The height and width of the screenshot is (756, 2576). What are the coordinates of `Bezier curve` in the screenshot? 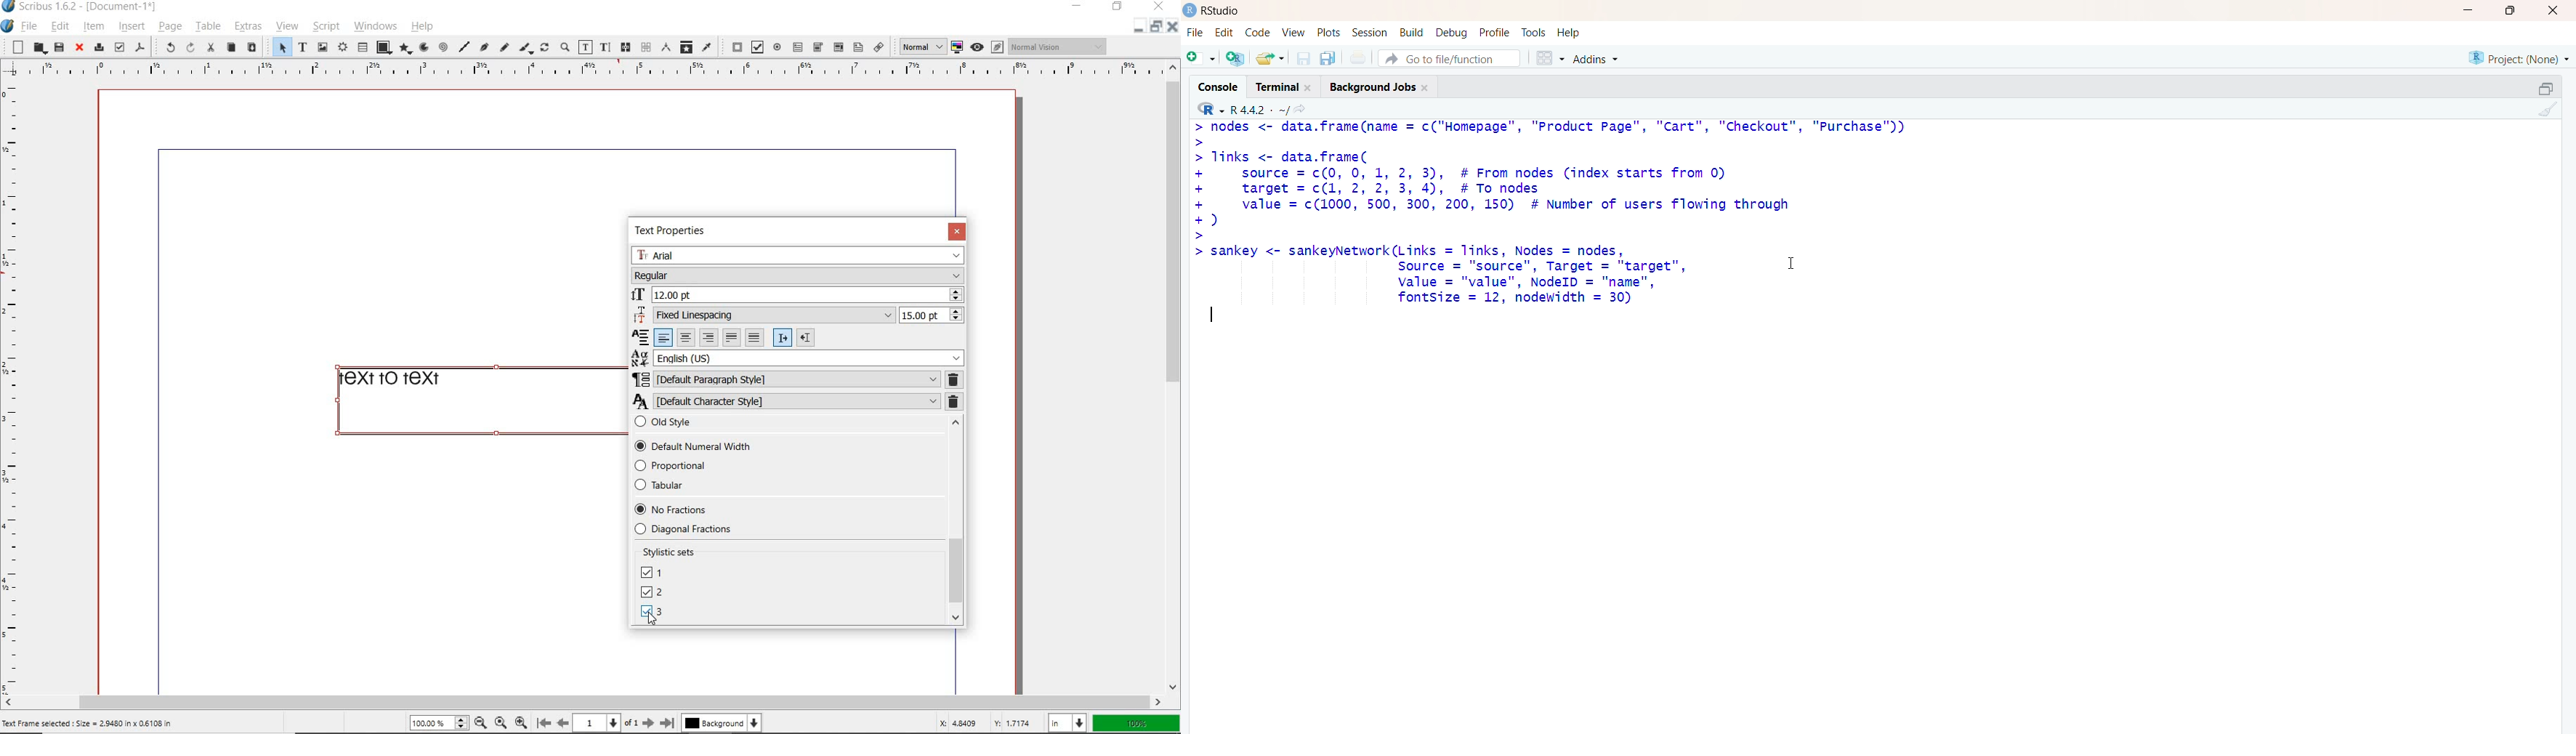 It's located at (484, 49).